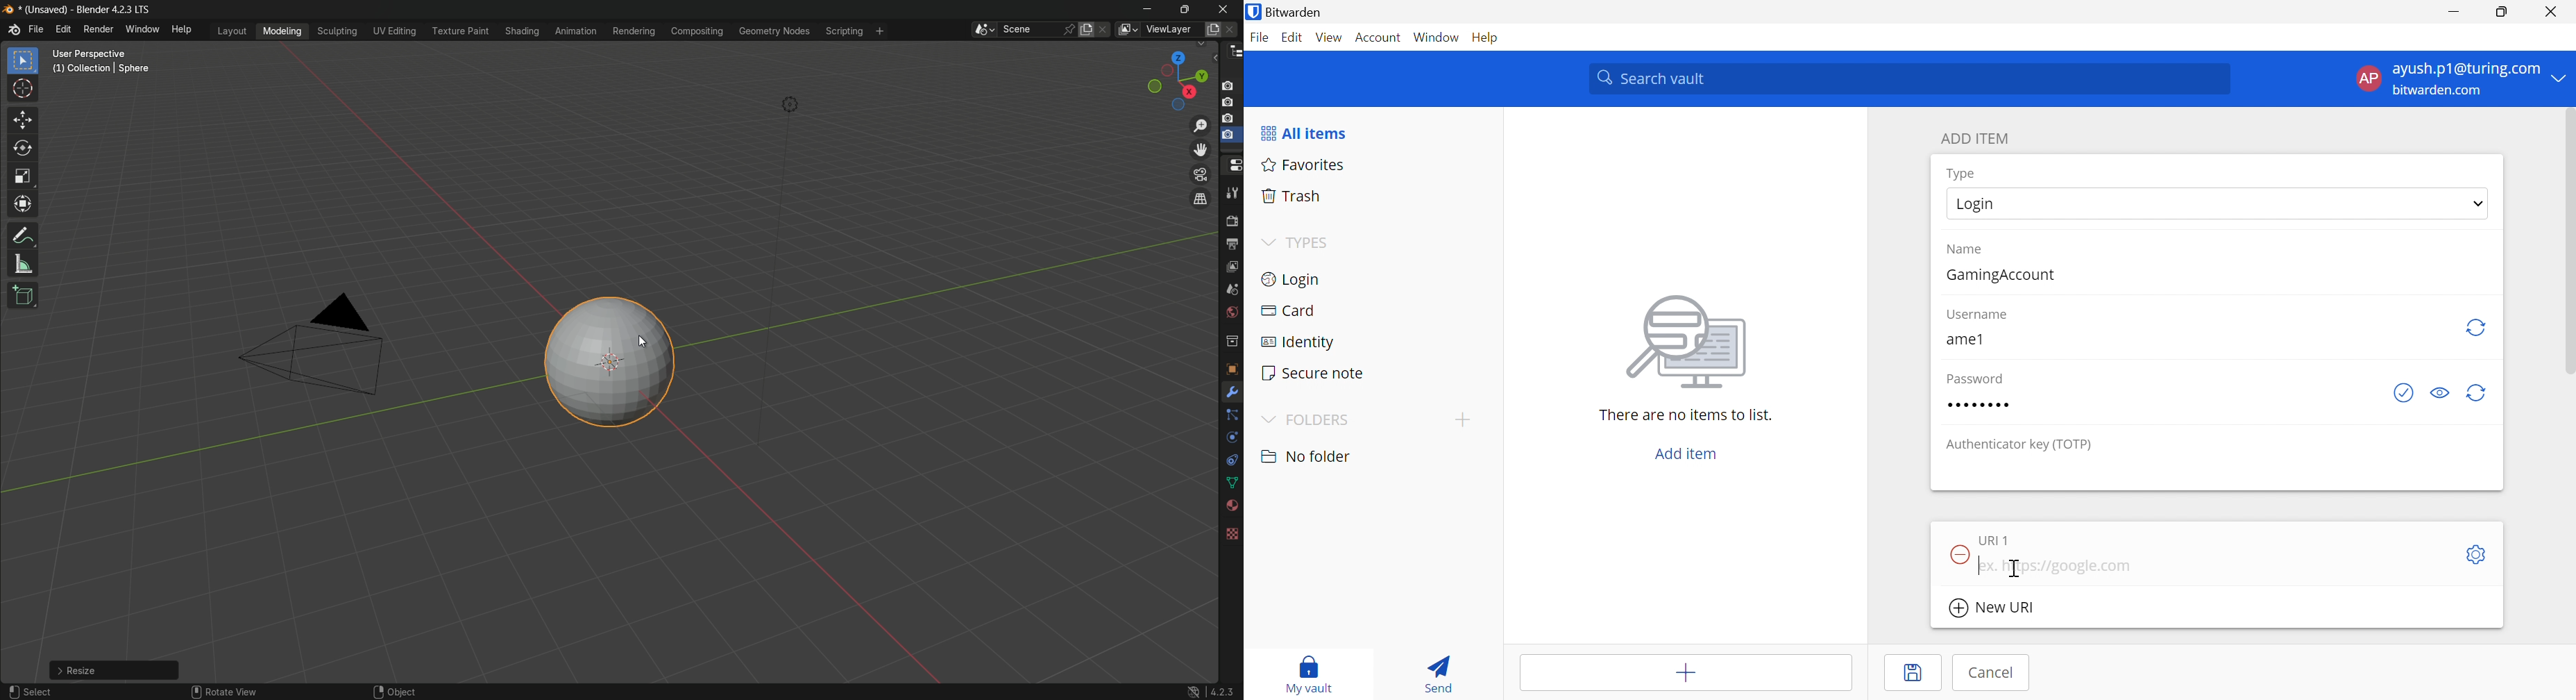 The image size is (2576, 700). I want to click on There are no items to list., so click(1686, 417).